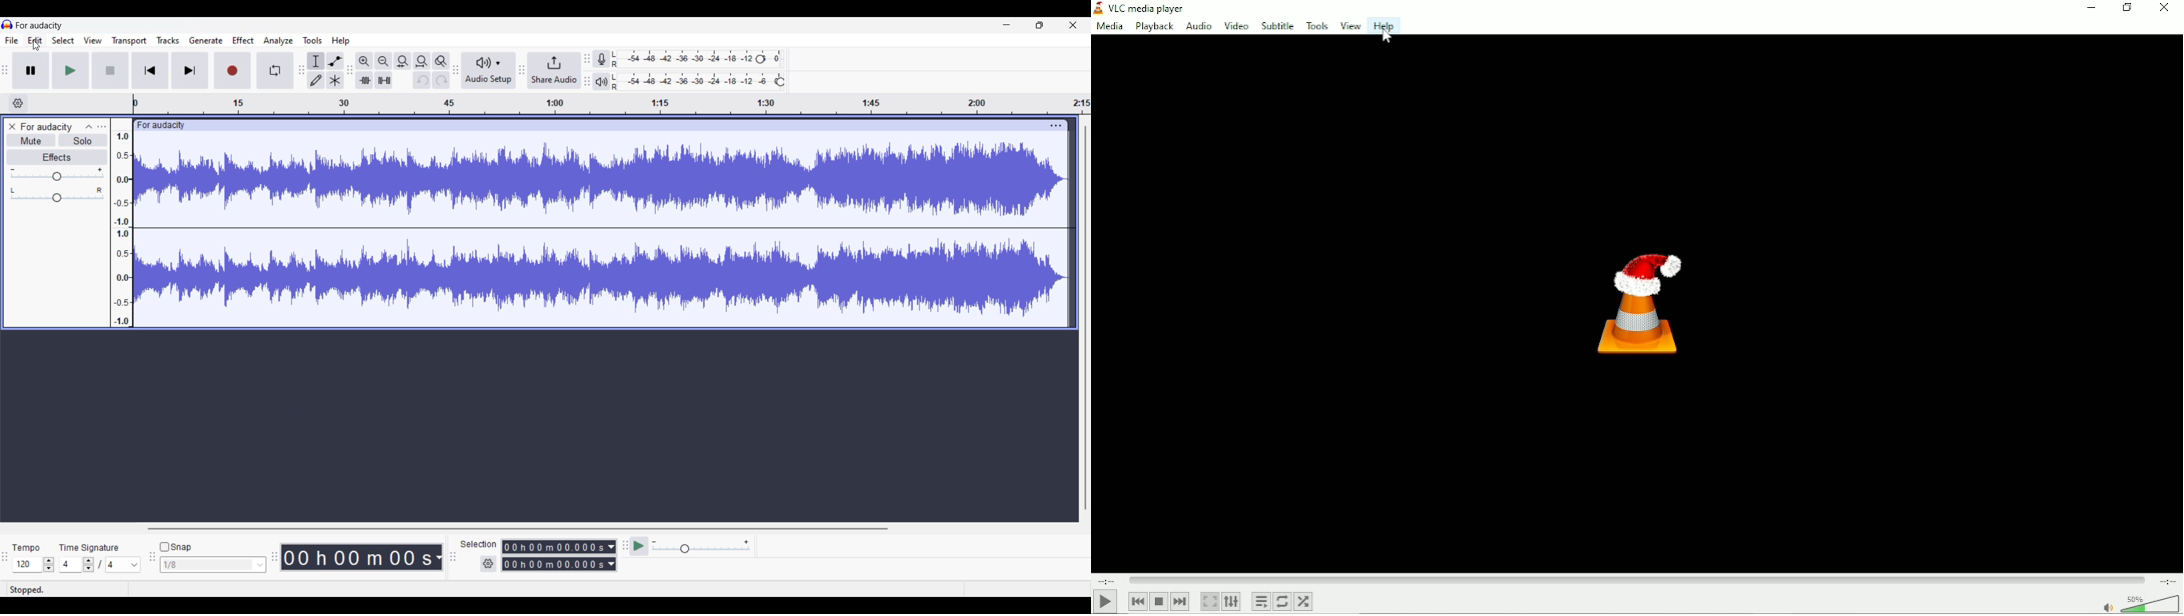 This screenshot has width=2184, height=616. I want to click on Zoom toggle, so click(441, 61).